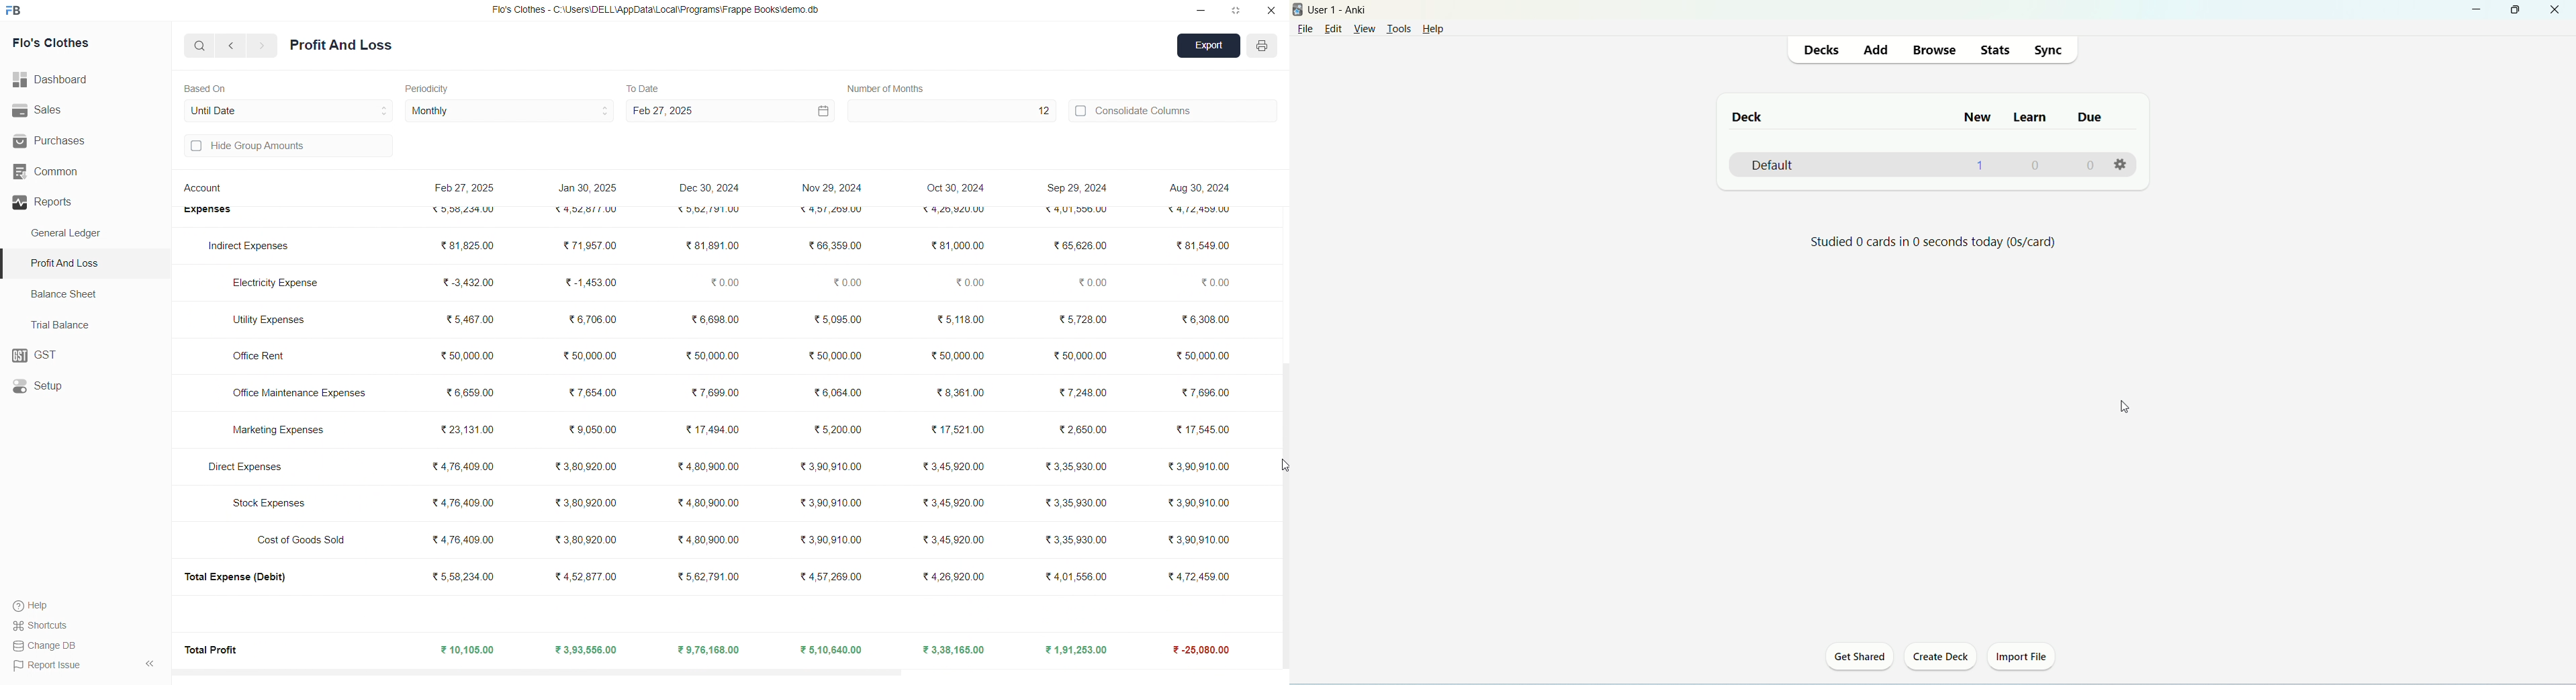 The image size is (2576, 700). What do you see at coordinates (890, 88) in the screenshot?
I see `Number of Quarters` at bounding box center [890, 88].